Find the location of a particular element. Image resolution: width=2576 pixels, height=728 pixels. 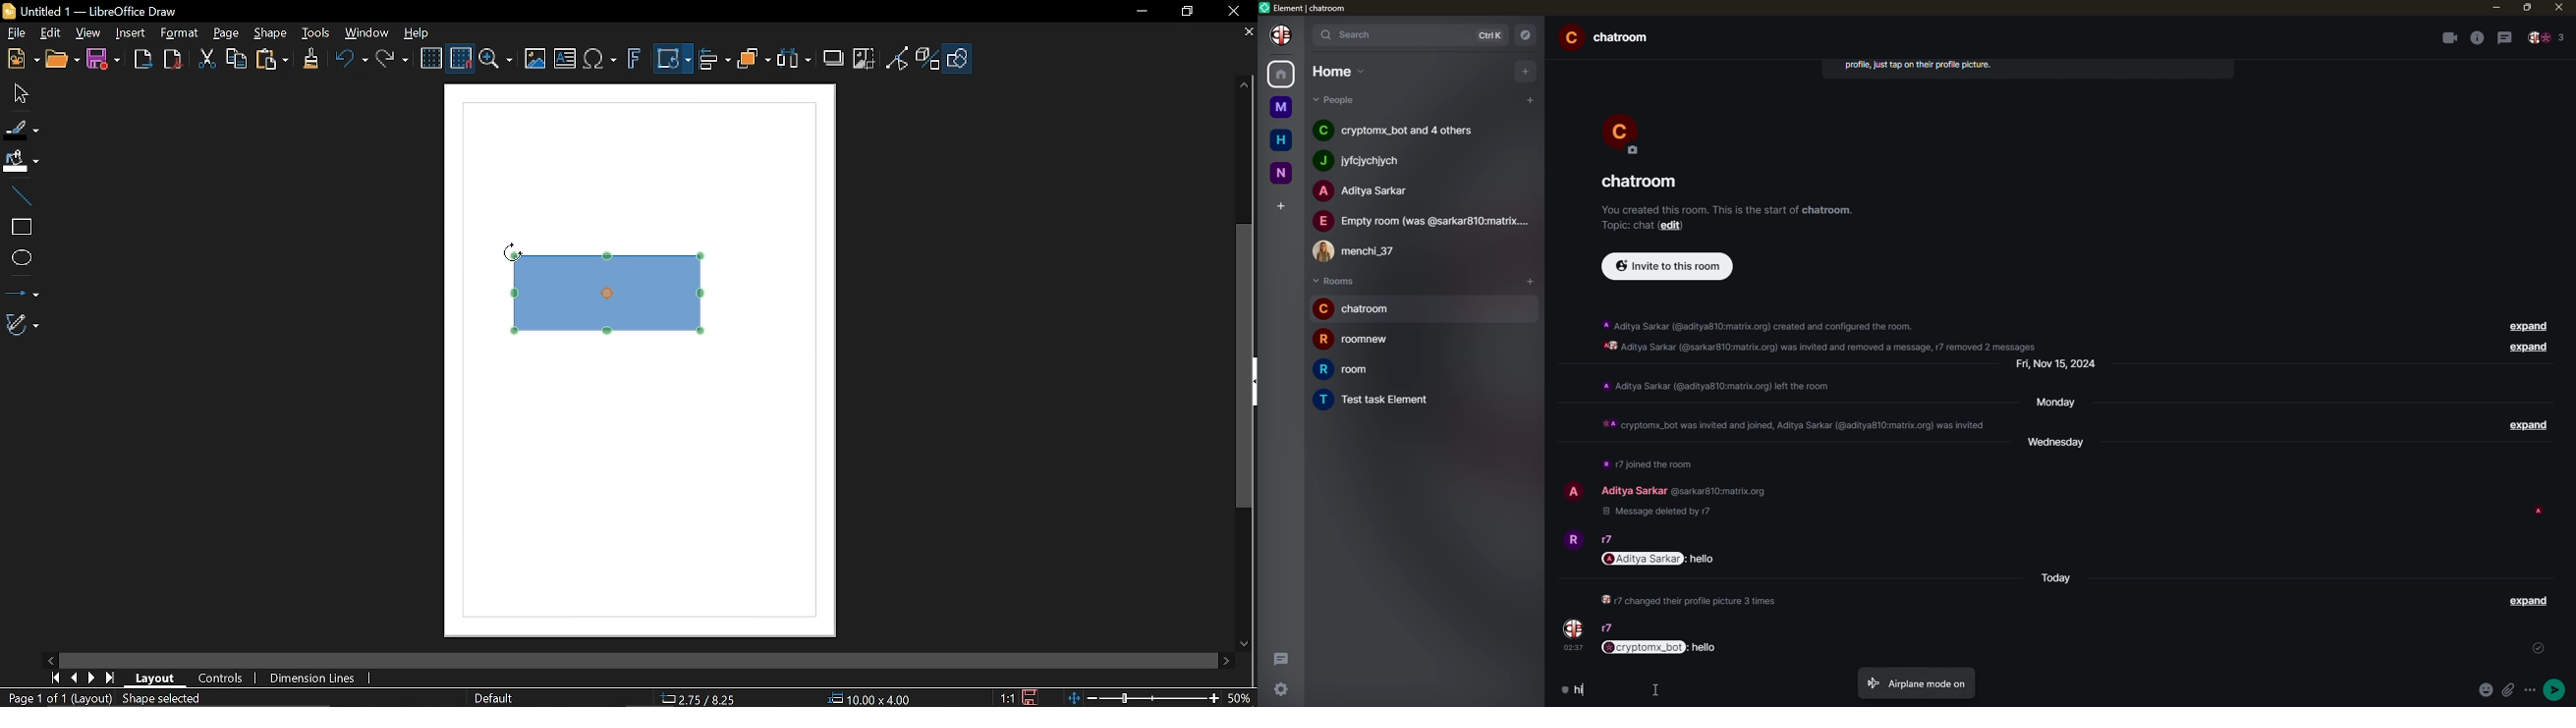

Cut is located at coordinates (205, 62).